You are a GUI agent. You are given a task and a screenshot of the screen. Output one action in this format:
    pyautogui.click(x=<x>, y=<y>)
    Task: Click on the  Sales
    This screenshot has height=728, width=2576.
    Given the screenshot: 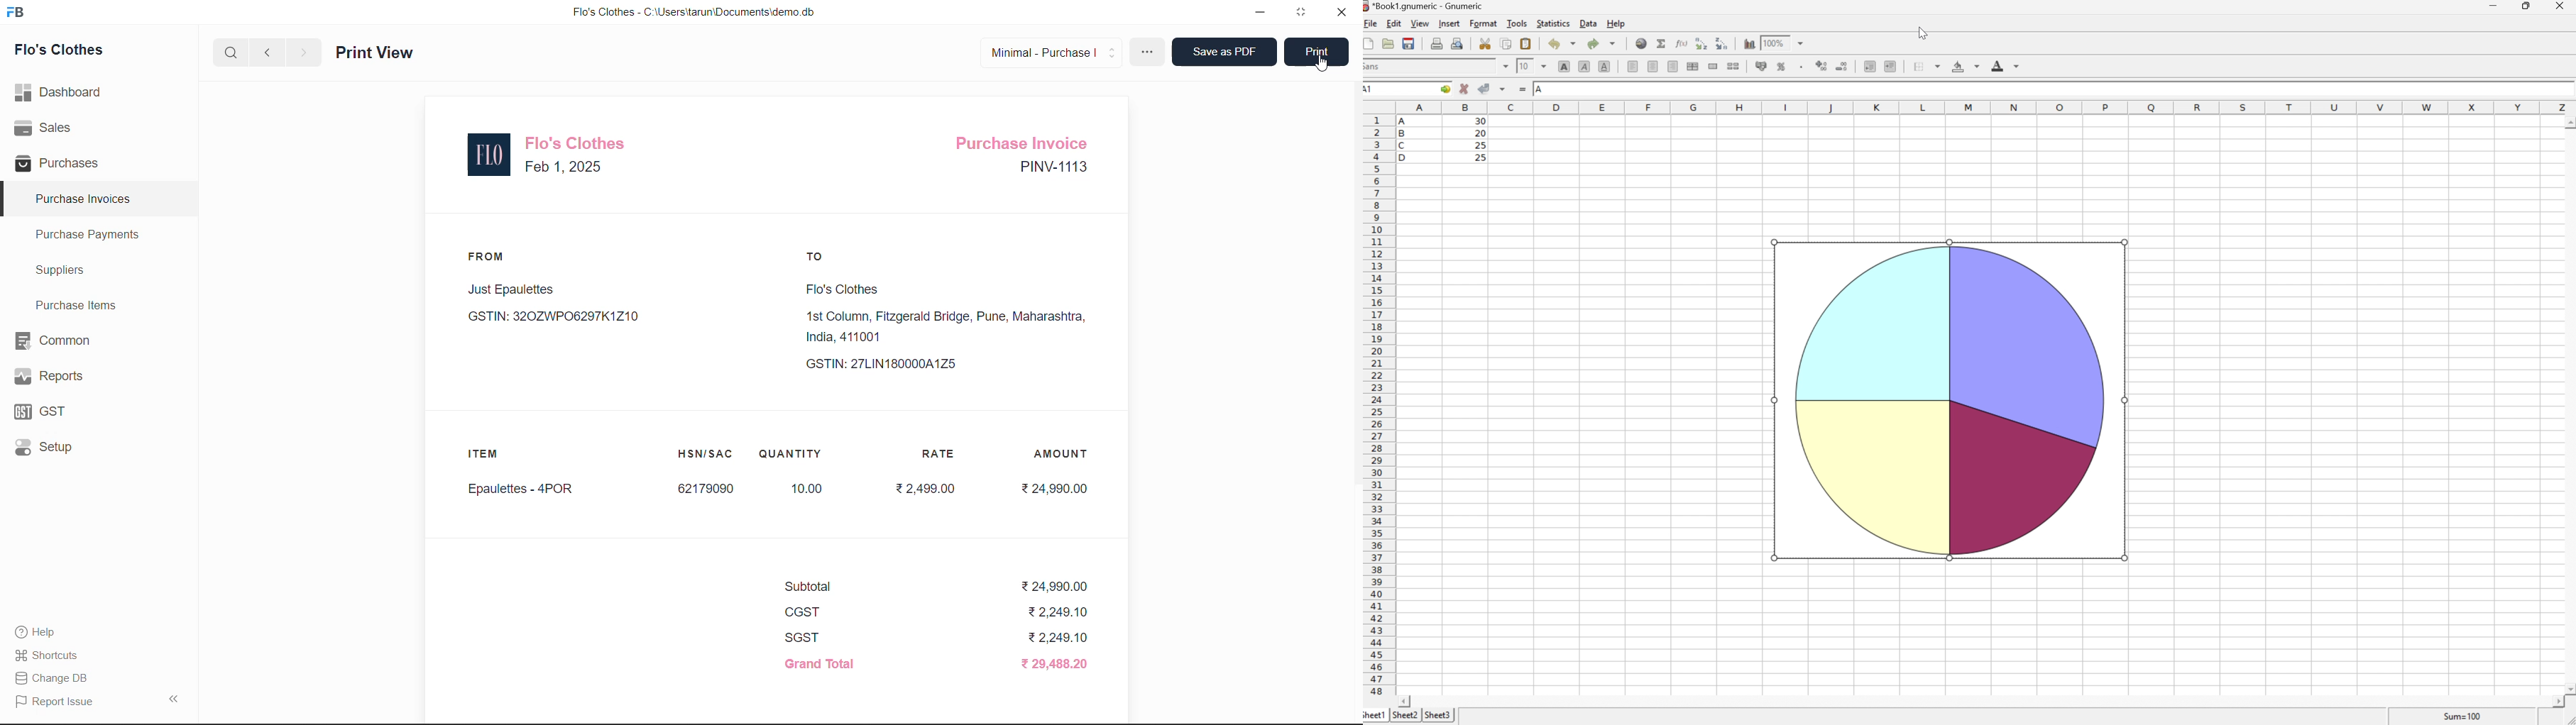 What is the action you would take?
    pyautogui.click(x=45, y=126)
    